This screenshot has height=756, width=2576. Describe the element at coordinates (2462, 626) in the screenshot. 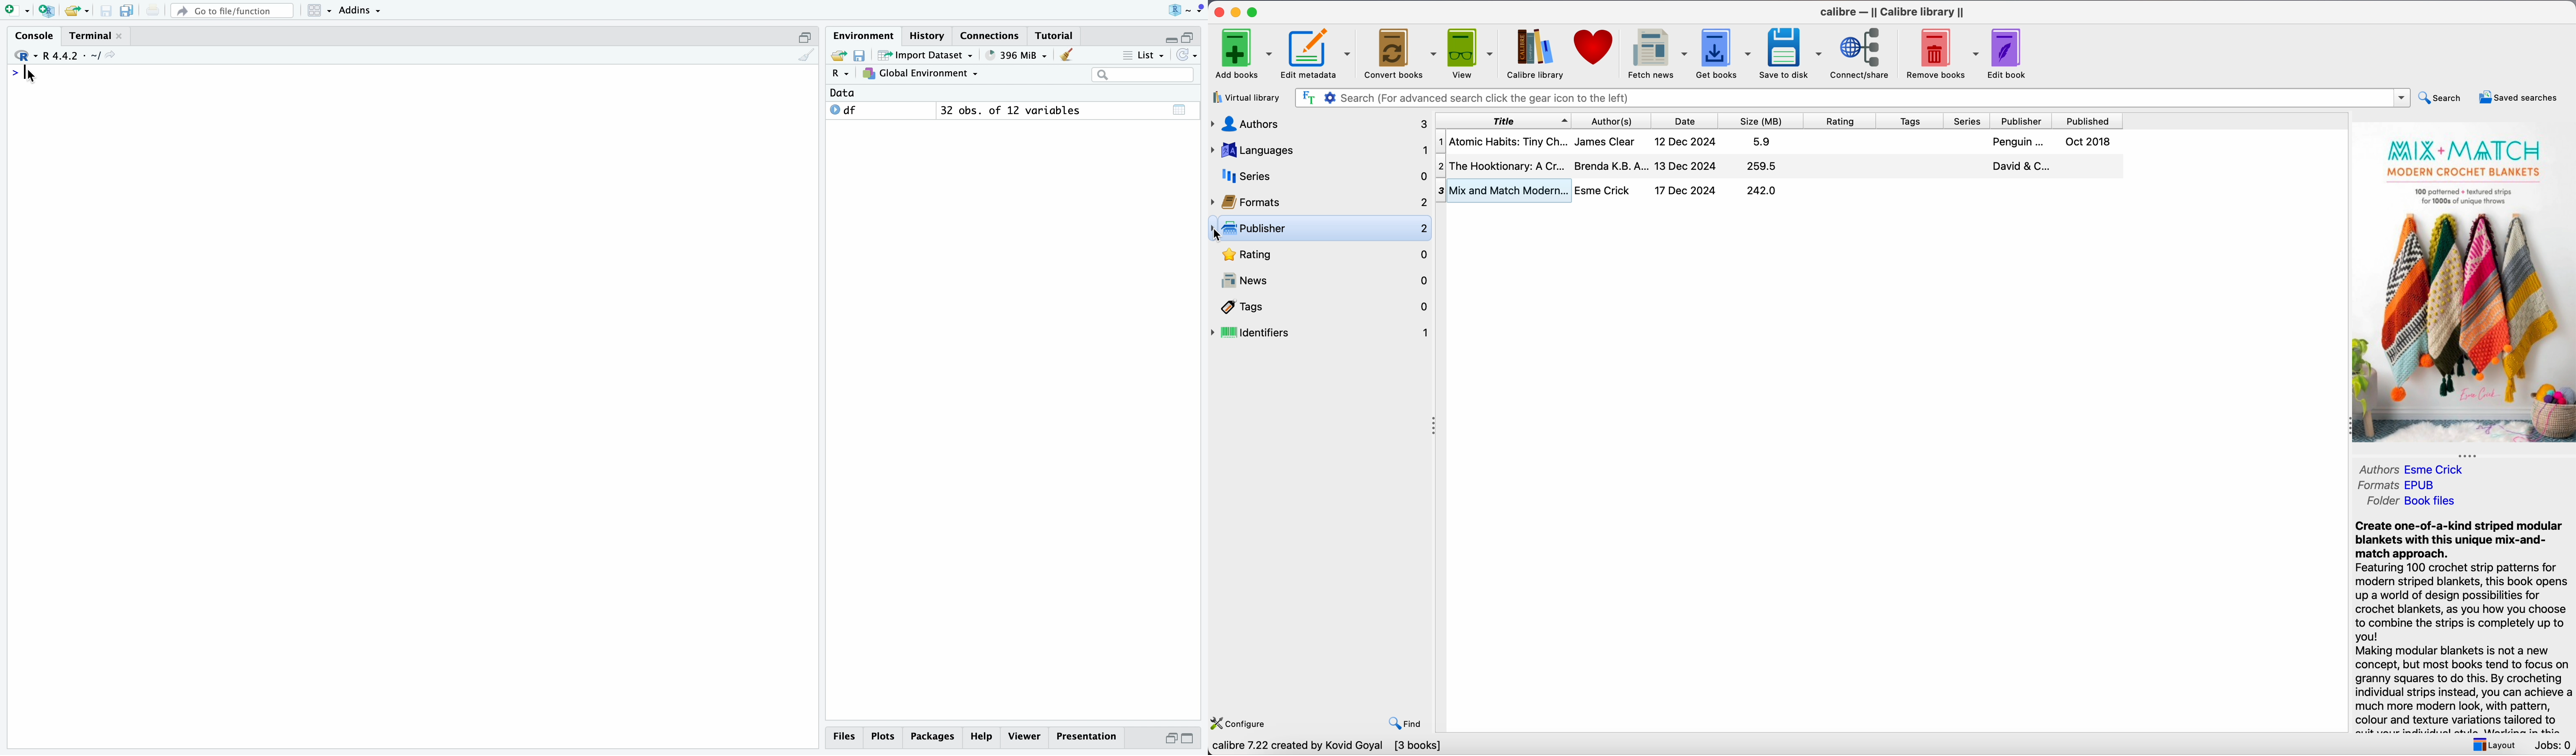

I see `synopsis` at that location.